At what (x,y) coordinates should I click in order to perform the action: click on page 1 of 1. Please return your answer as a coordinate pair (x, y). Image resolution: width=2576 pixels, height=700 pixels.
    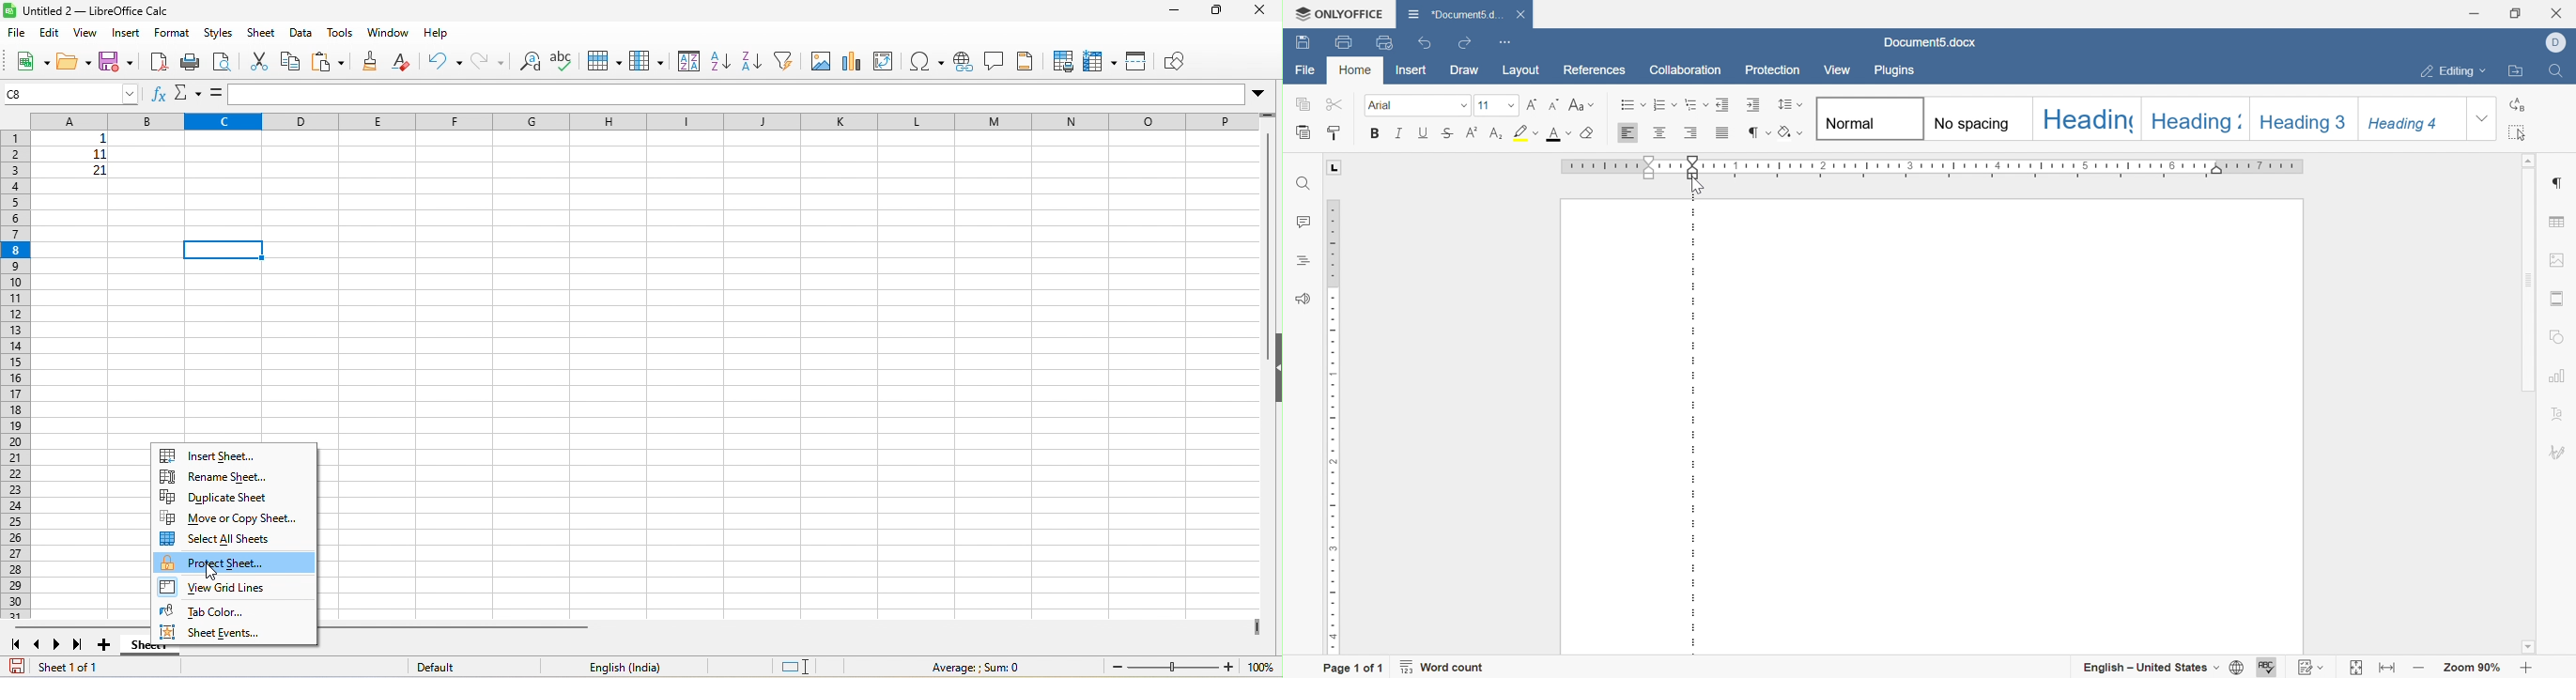
    Looking at the image, I should click on (1354, 667).